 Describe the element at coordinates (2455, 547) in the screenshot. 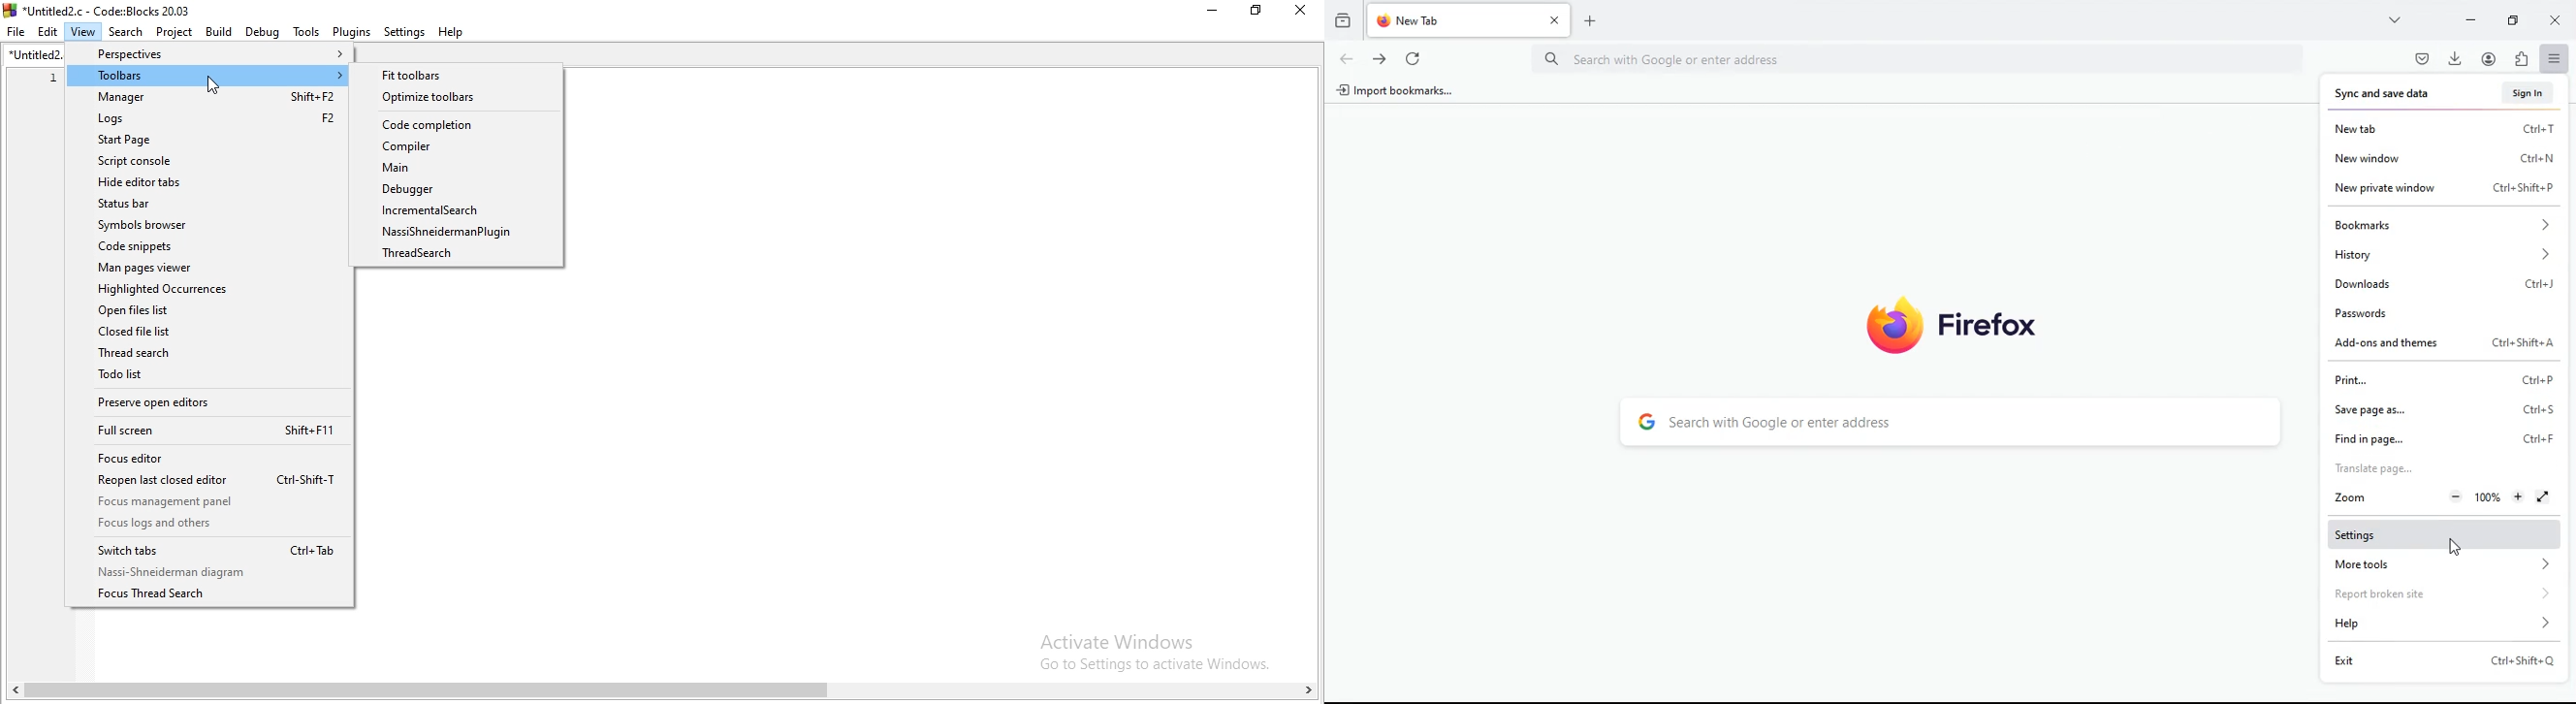

I see `Cursor` at that location.